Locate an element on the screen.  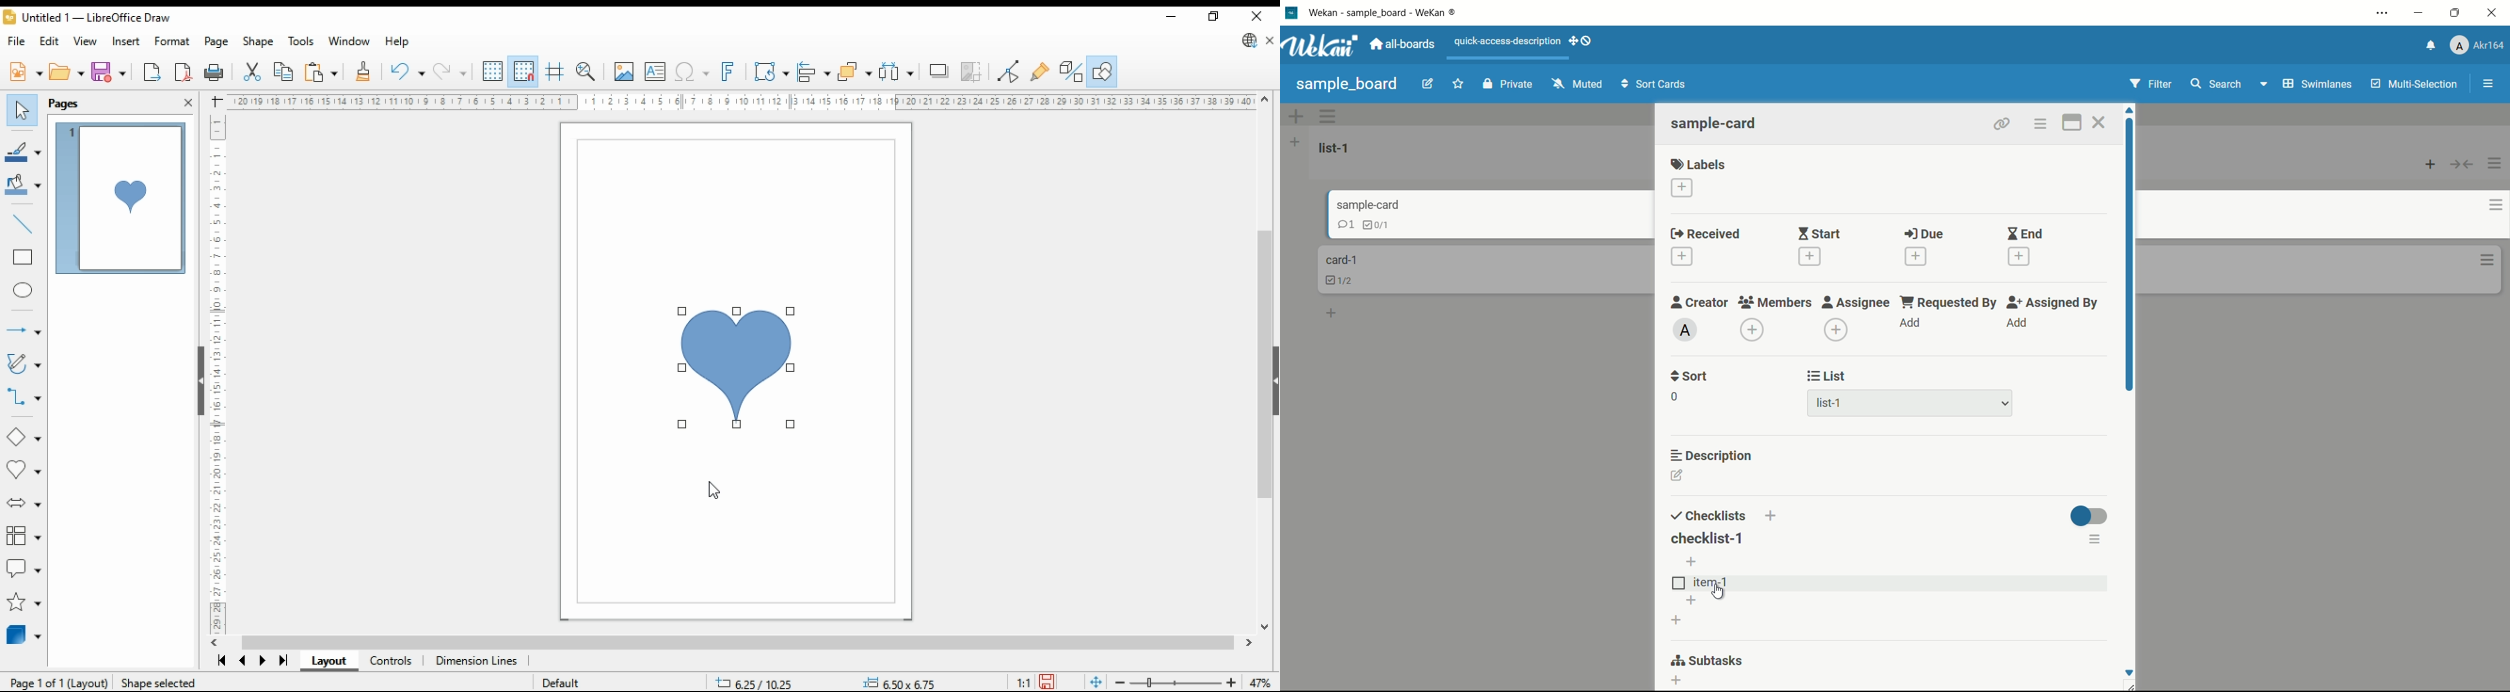
snap to grid is located at coordinates (524, 70).